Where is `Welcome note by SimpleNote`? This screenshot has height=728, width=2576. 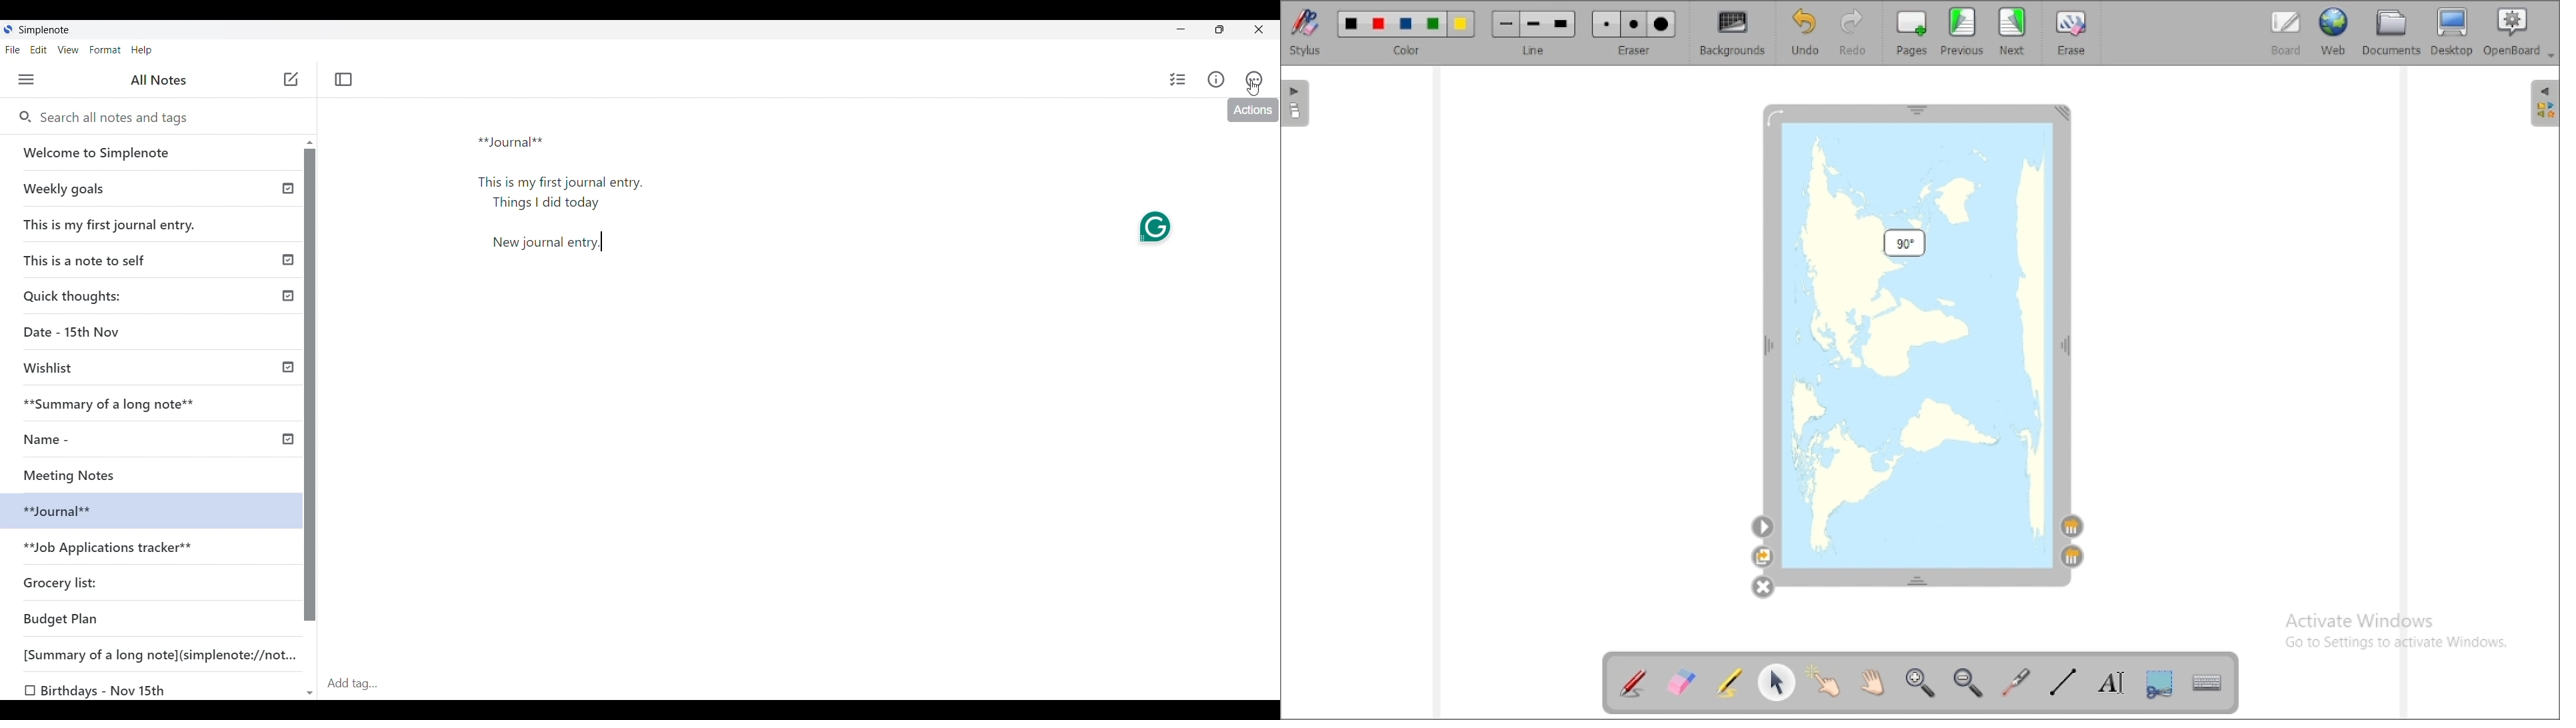 Welcome note by SimpleNote is located at coordinates (152, 152).